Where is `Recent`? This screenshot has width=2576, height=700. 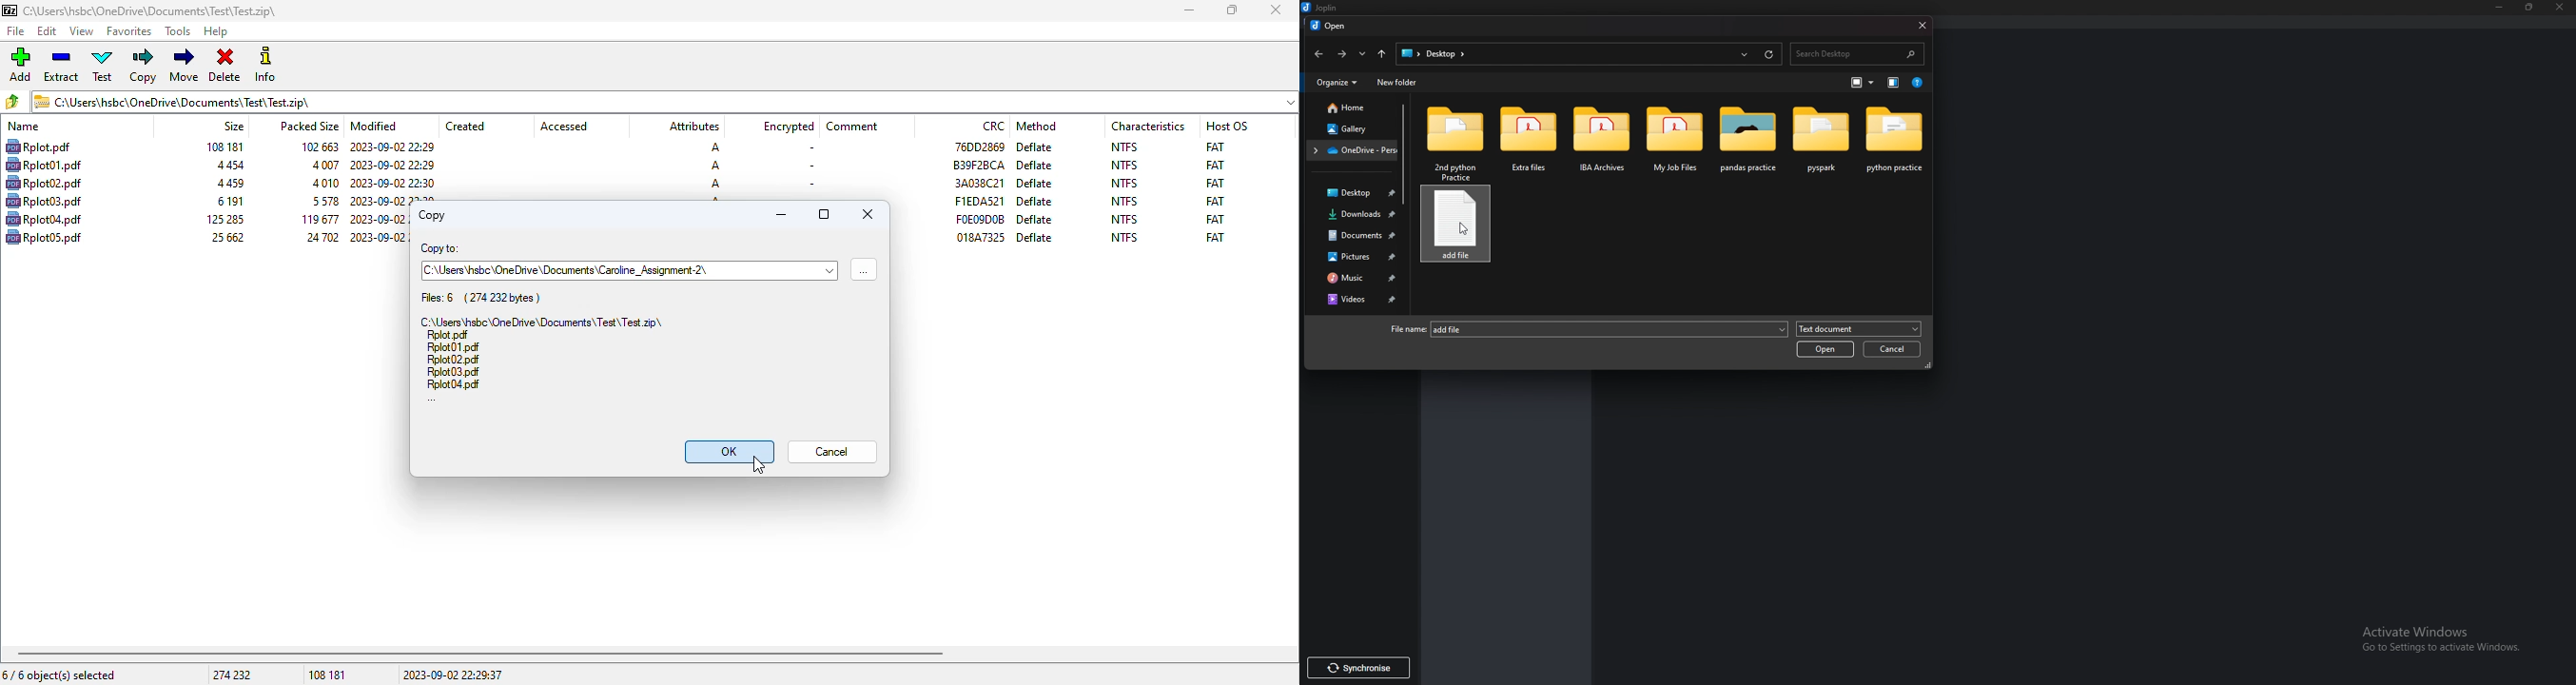 Recent is located at coordinates (1363, 55).